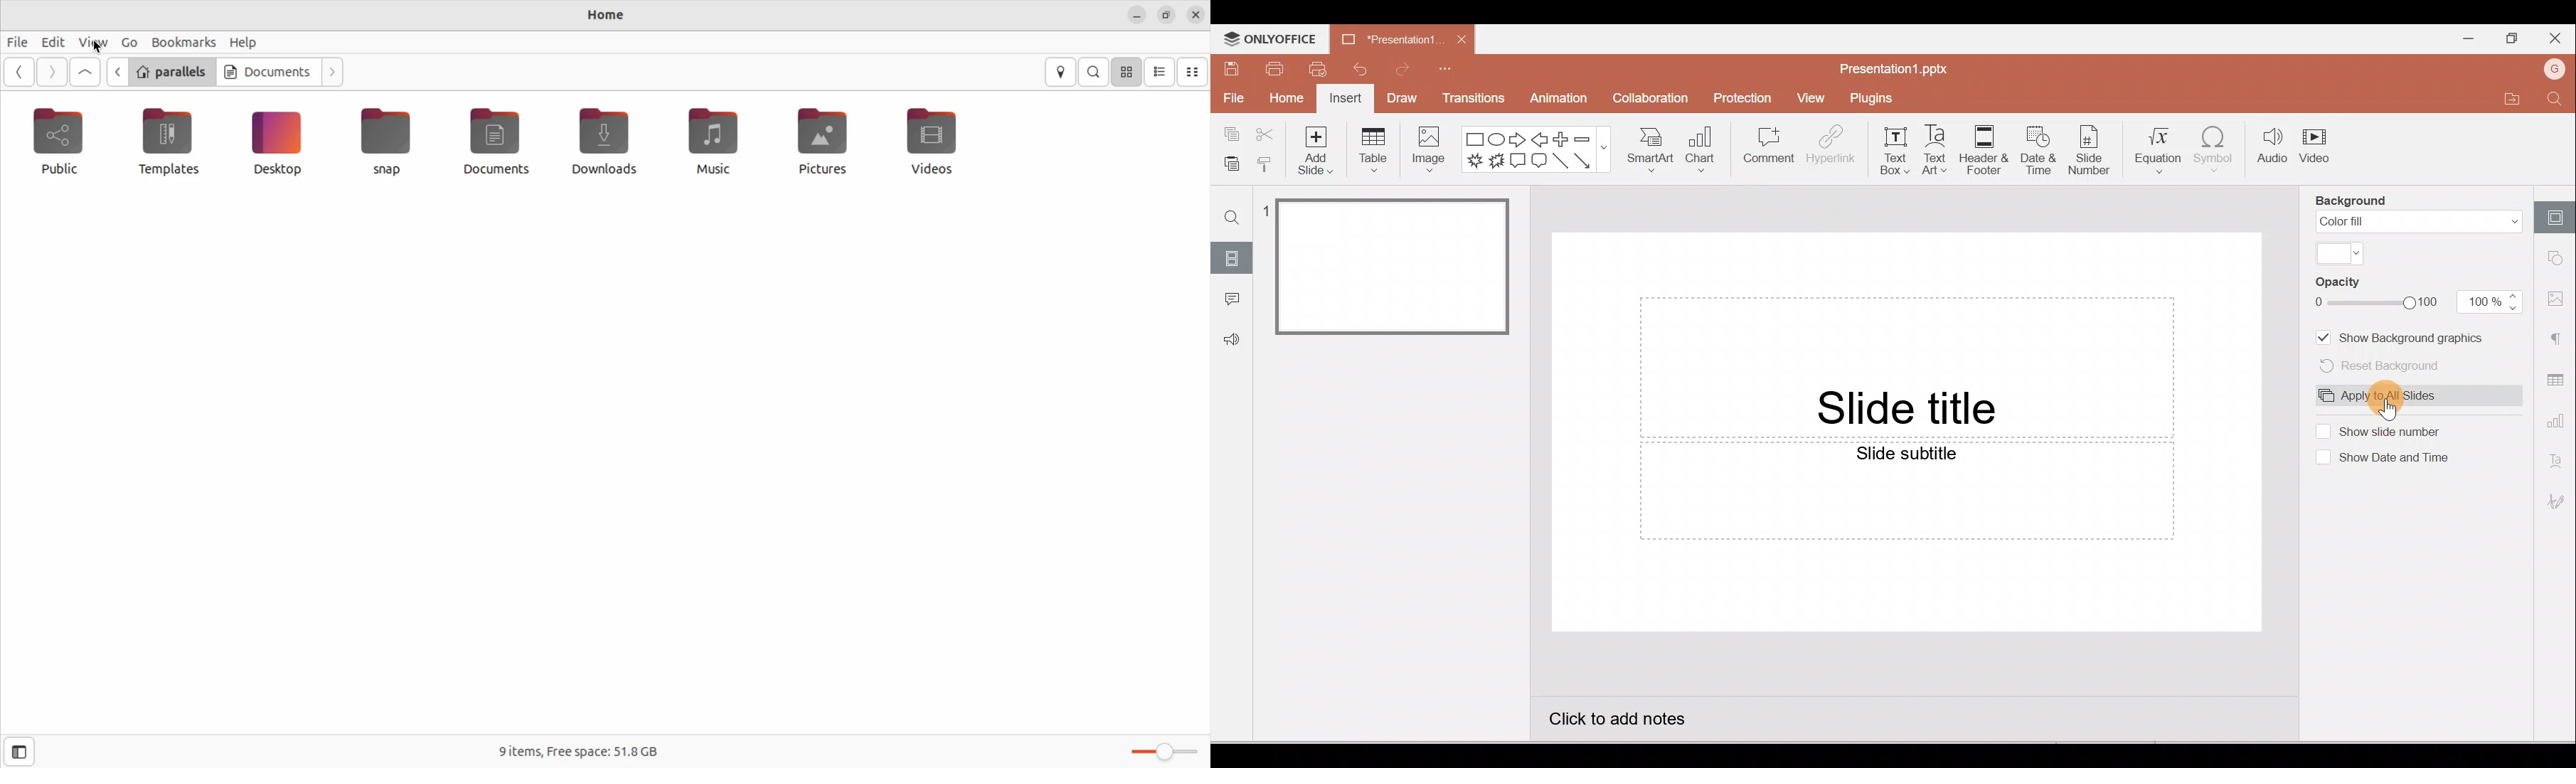 The height and width of the screenshot is (784, 2576). Describe the element at coordinates (2558, 213) in the screenshot. I see `Slide settings` at that location.